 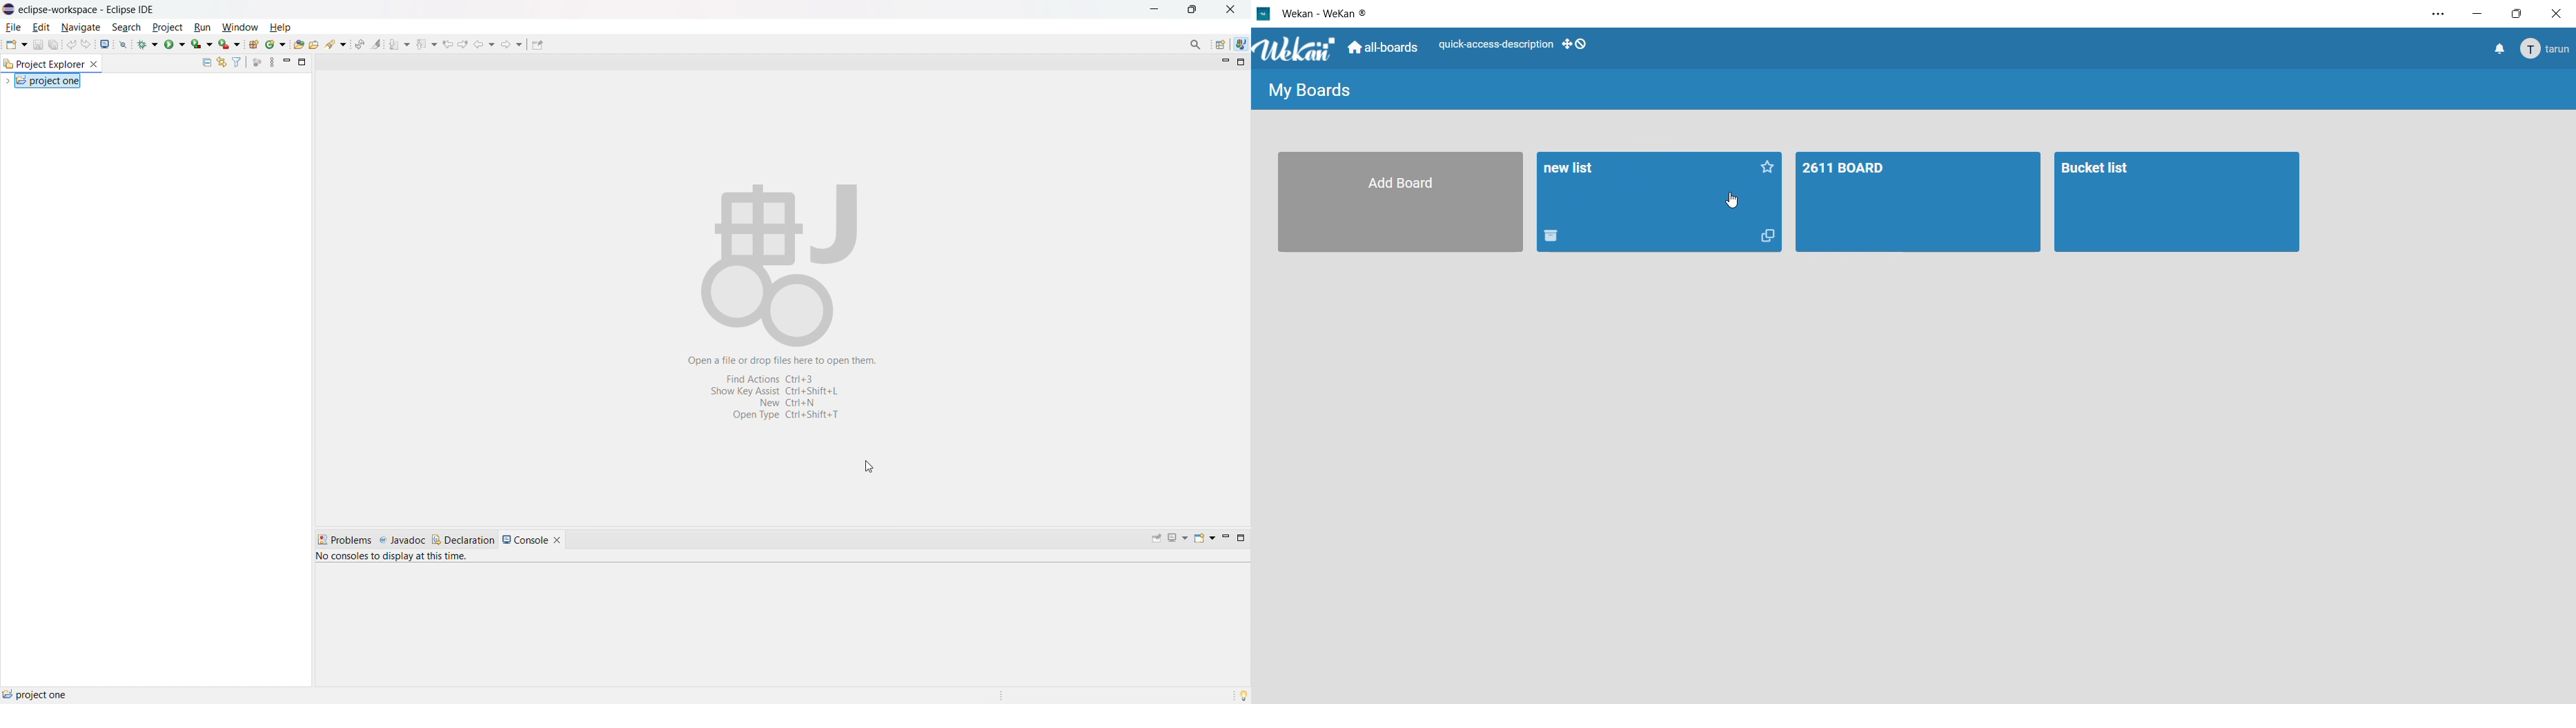 What do you see at coordinates (1197, 44) in the screenshot?
I see `access commands and other items` at bounding box center [1197, 44].